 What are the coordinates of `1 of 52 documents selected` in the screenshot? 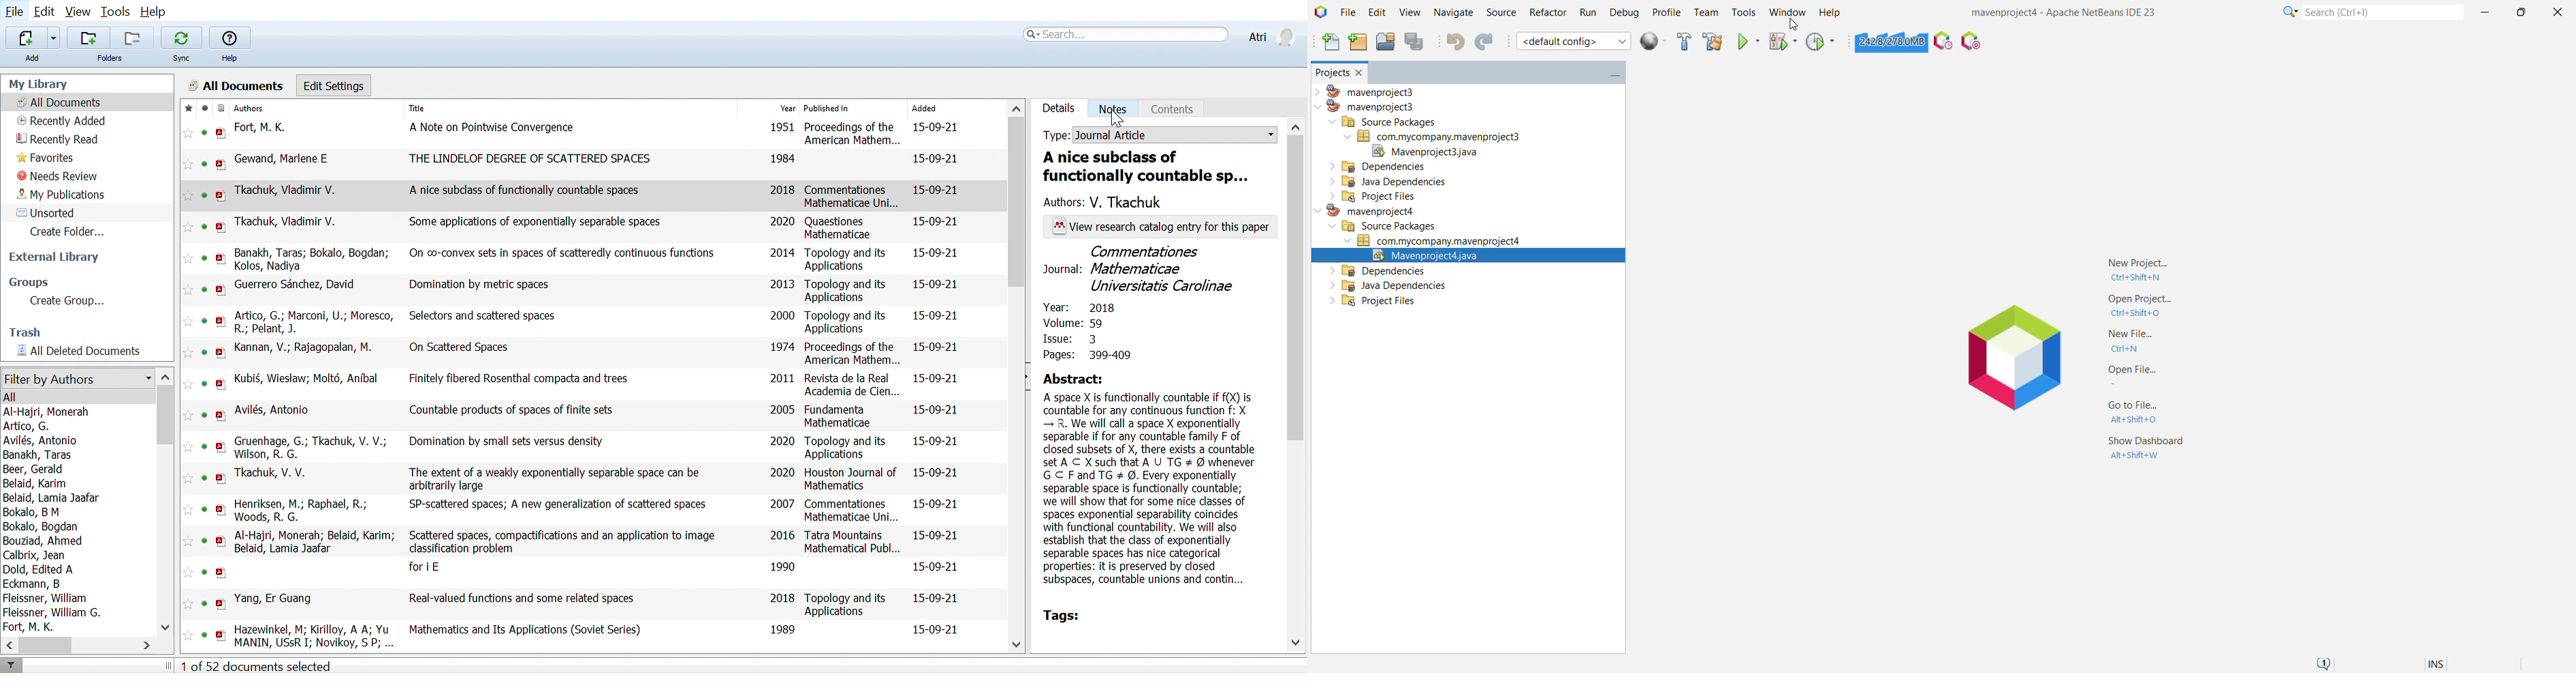 It's located at (264, 665).